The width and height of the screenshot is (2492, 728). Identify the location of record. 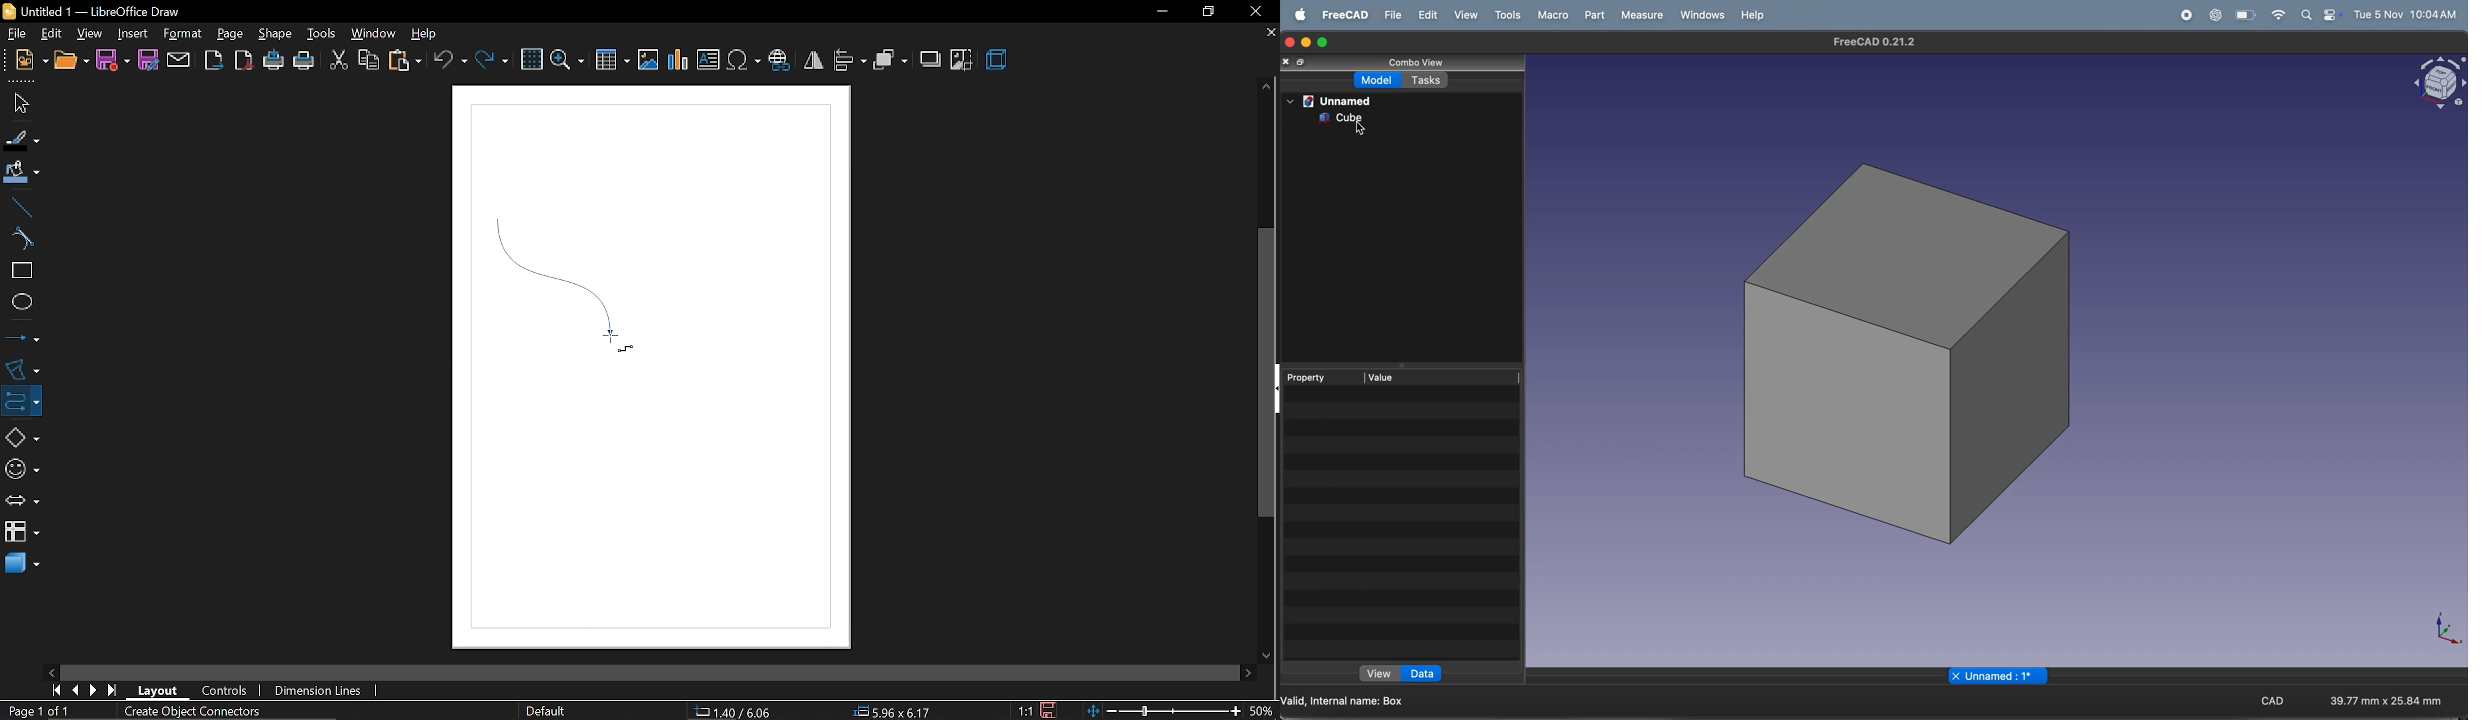
(2183, 14).